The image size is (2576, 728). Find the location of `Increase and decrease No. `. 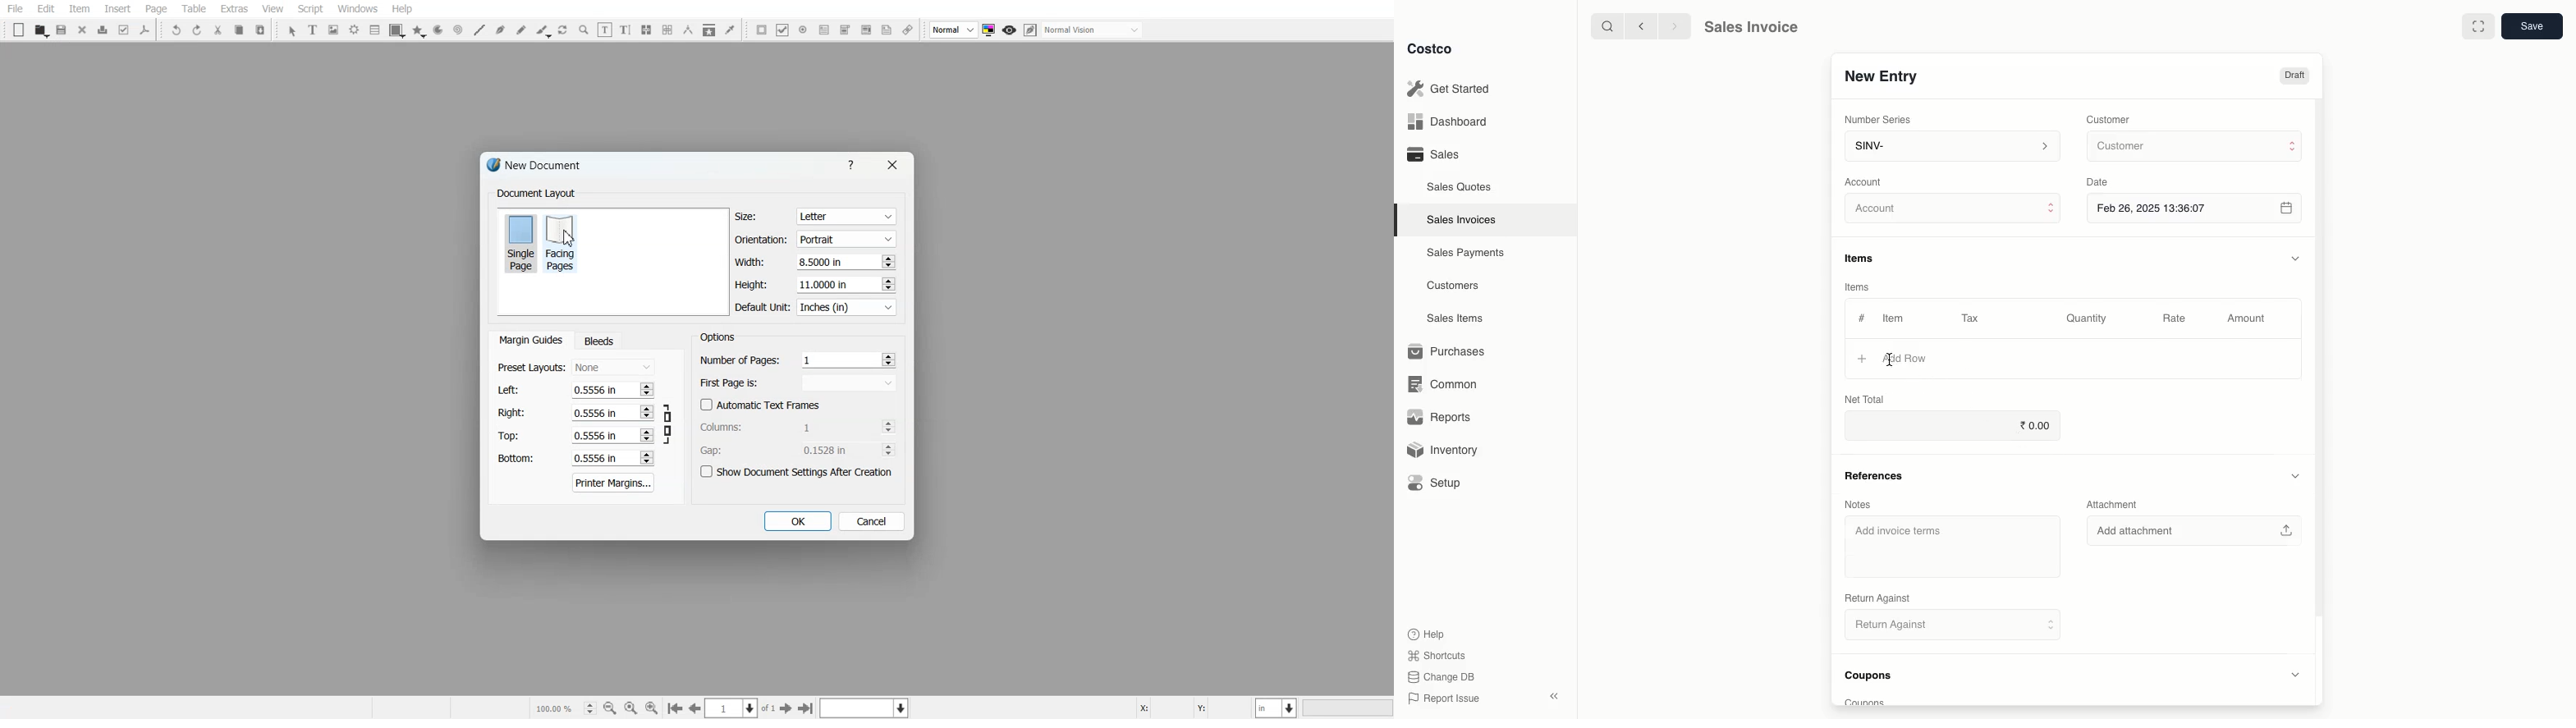

Increase and decrease No.  is located at coordinates (889, 359).